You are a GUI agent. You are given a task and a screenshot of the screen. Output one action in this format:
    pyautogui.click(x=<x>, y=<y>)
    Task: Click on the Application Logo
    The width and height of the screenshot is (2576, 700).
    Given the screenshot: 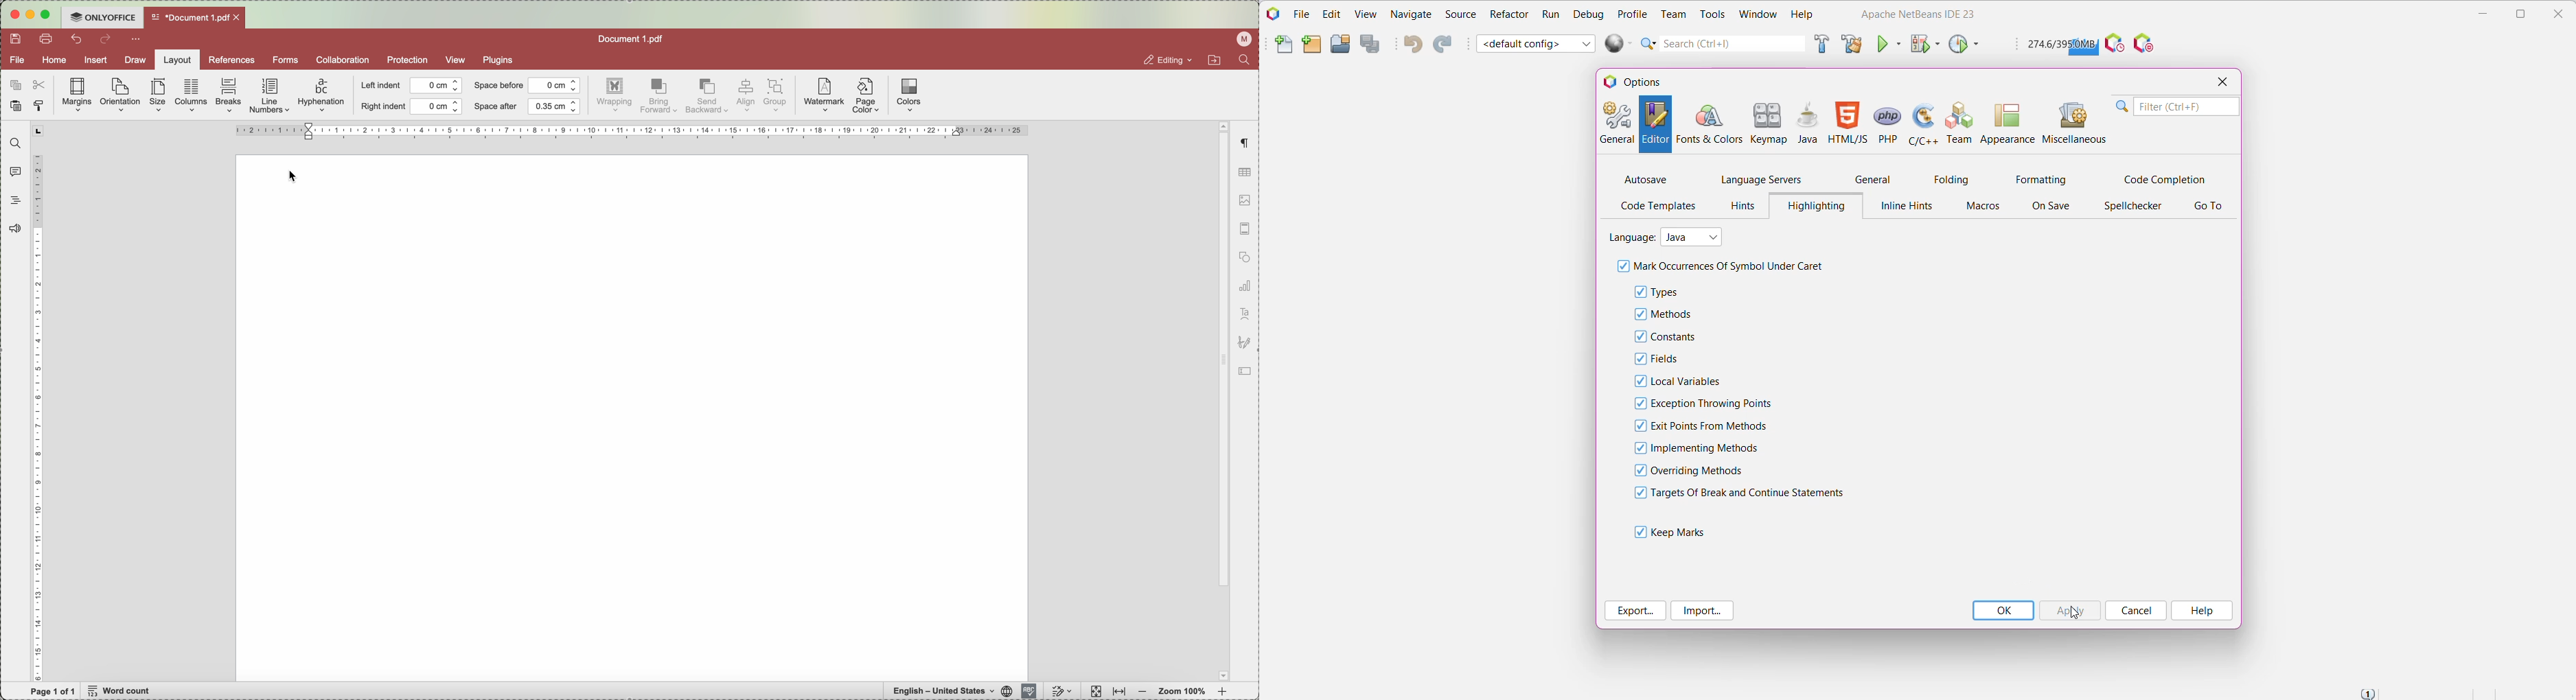 What is the action you would take?
    pyautogui.click(x=1272, y=14)
    